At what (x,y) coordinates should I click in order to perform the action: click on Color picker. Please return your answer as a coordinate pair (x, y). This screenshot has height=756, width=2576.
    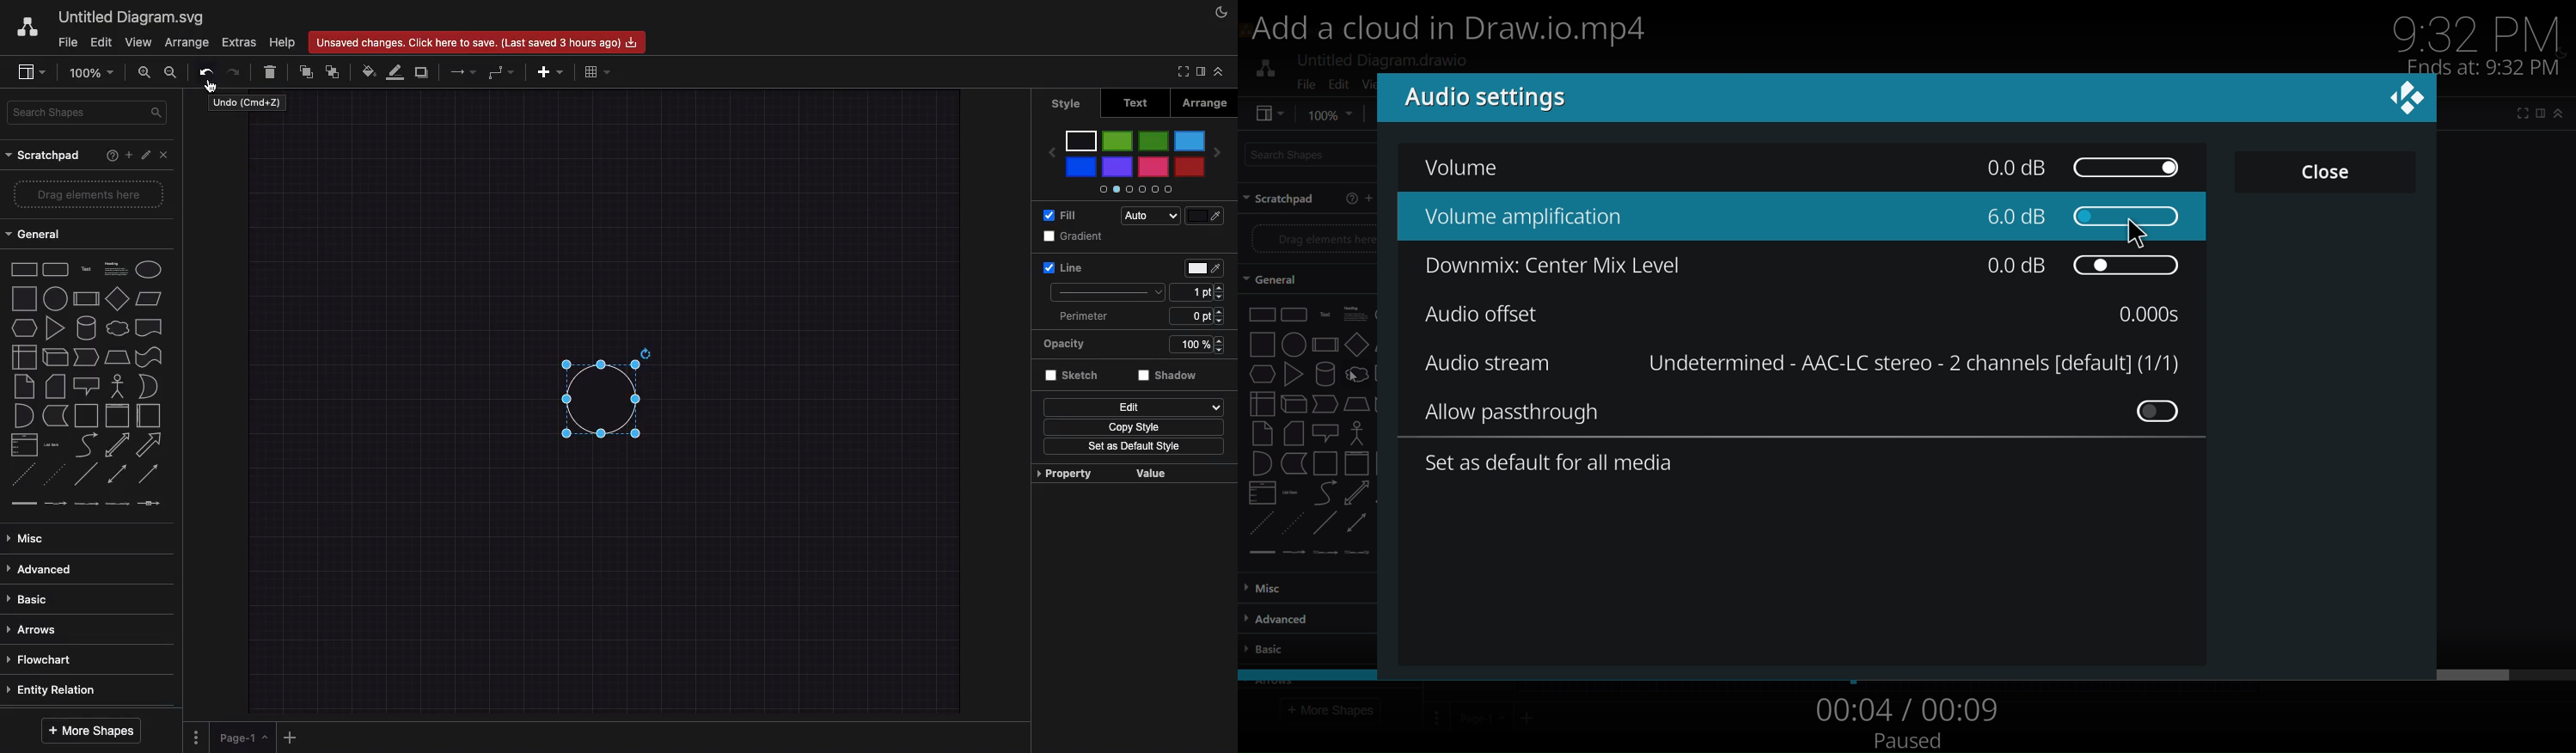
    Looking at the image, I should click on (1206, 218).